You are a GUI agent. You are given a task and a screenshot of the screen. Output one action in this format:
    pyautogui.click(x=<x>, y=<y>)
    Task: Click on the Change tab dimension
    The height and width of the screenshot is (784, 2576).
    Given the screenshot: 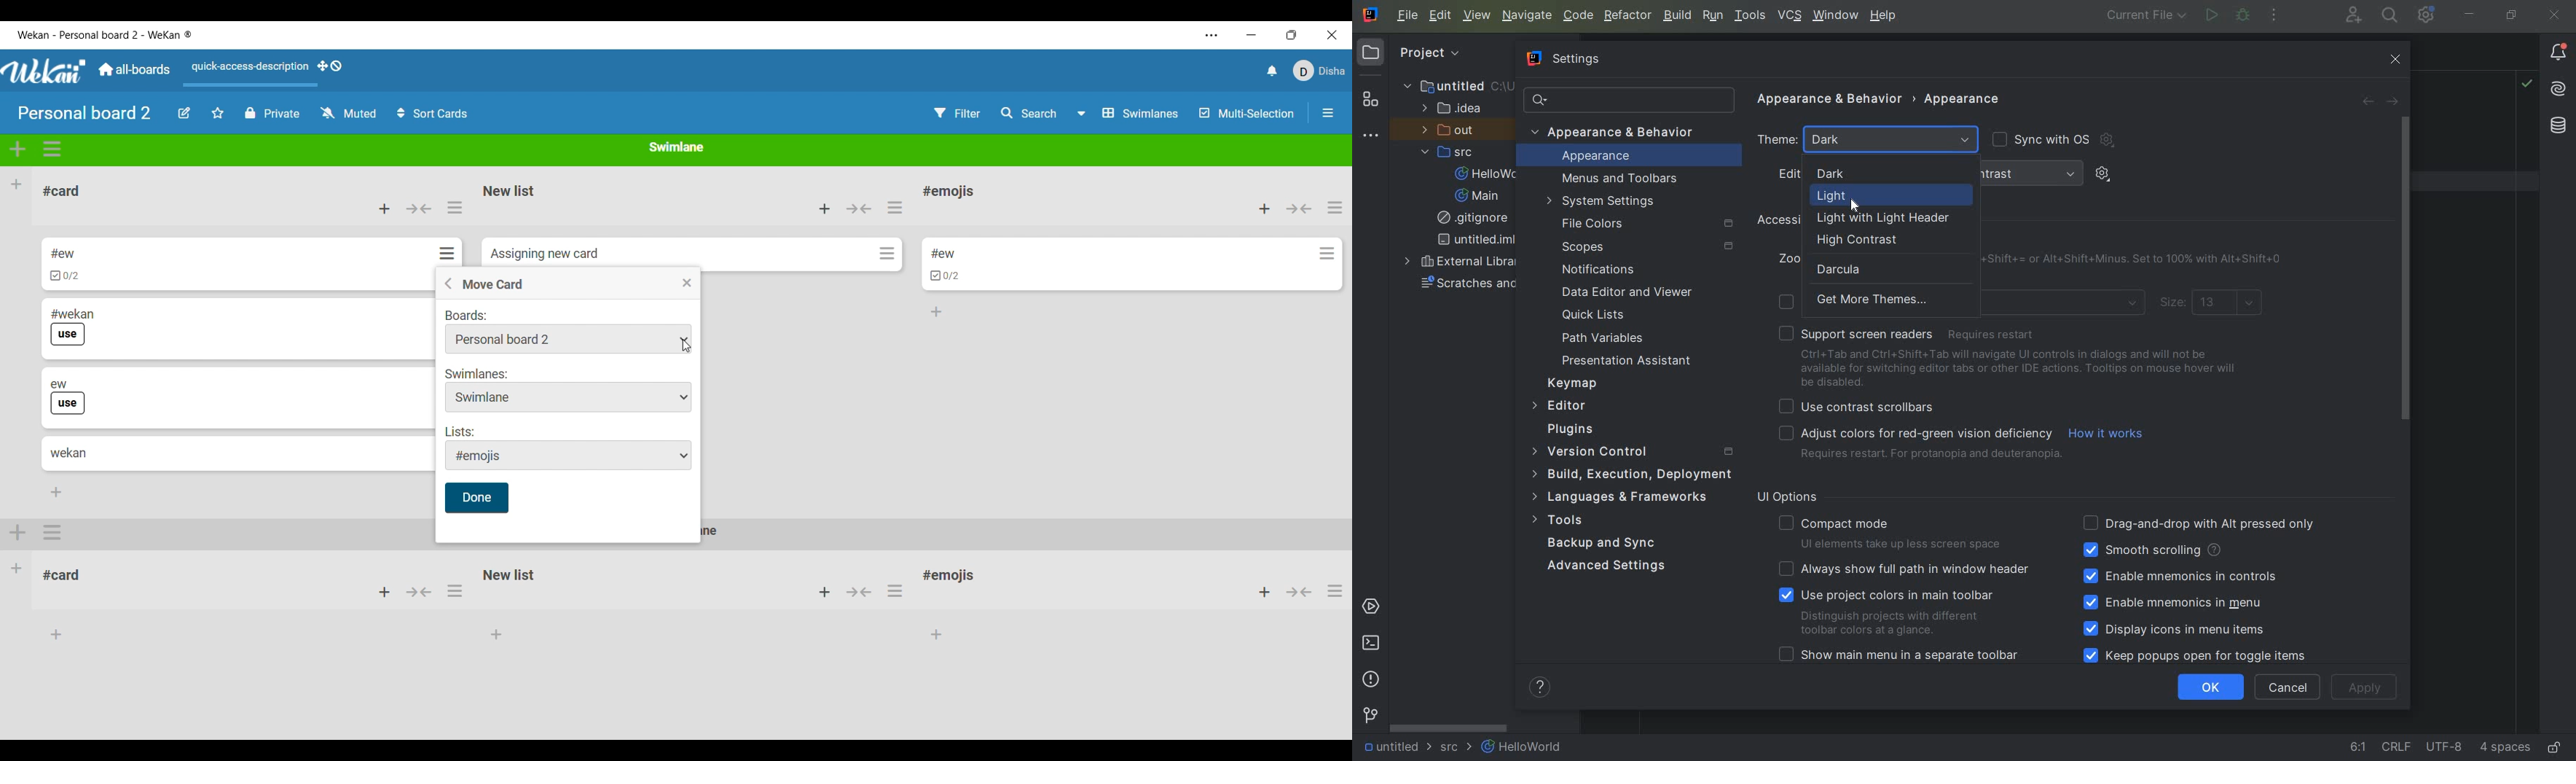 What is the action you would take?
    pyautogui.click(x=1292, y=35)
    